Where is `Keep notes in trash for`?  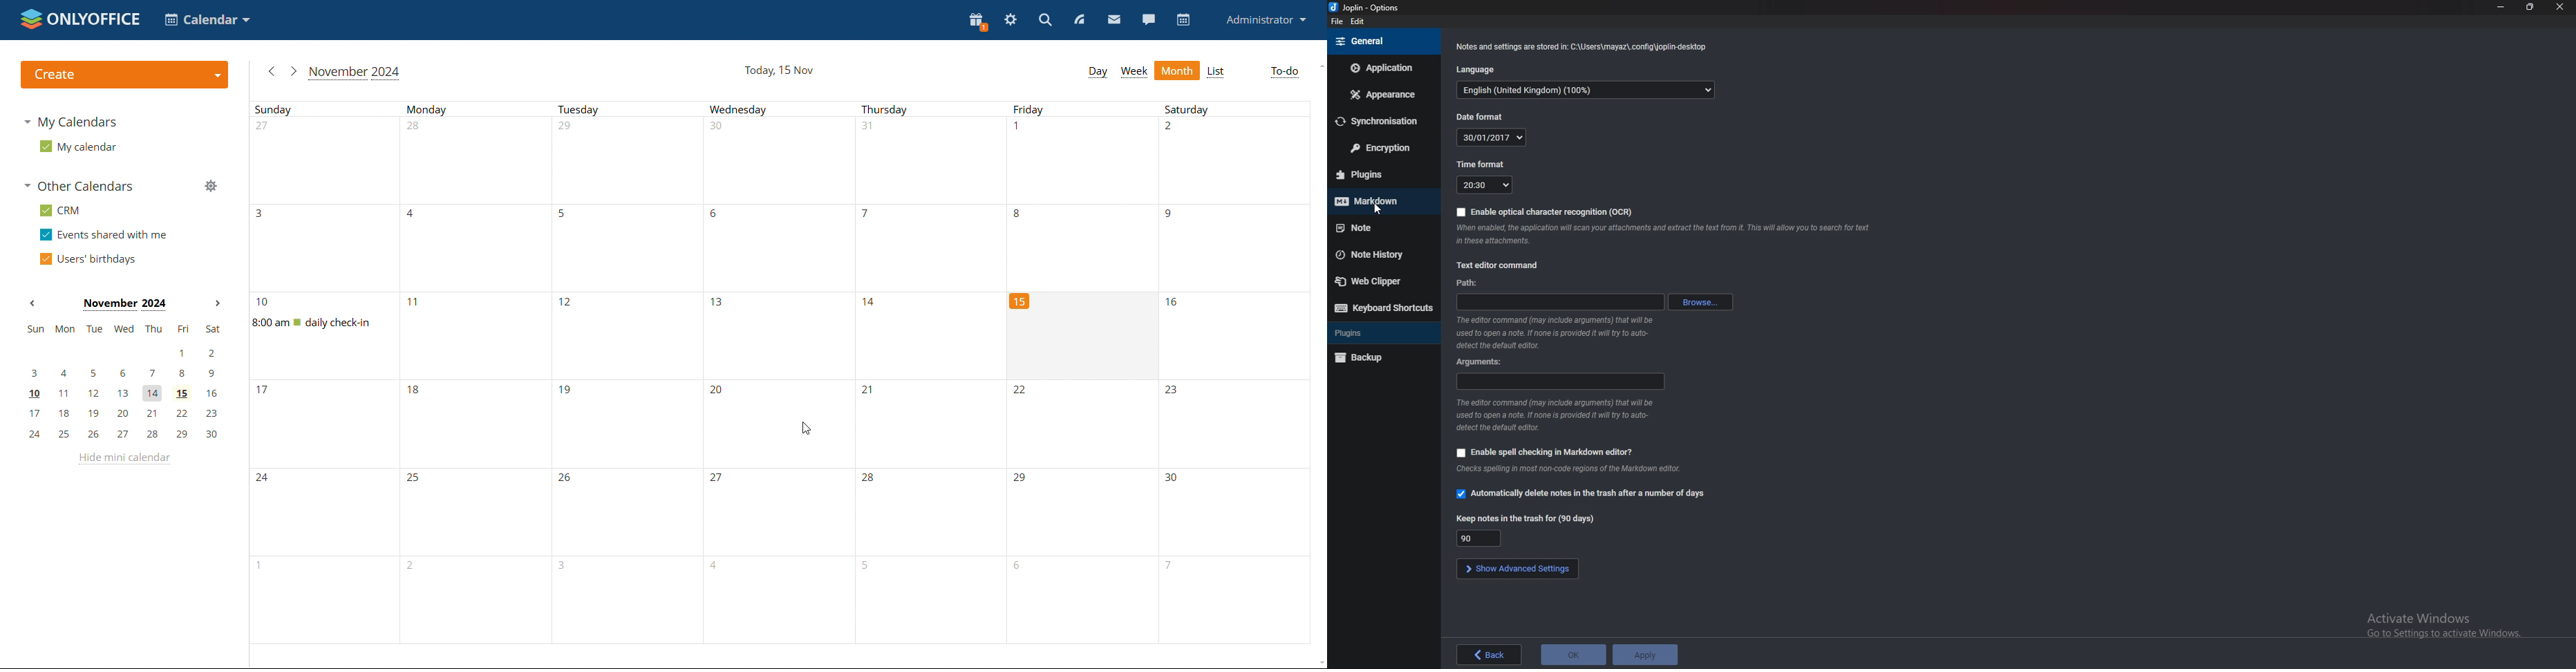 Keep notes in trash for is located at coordinates (1479, 538).